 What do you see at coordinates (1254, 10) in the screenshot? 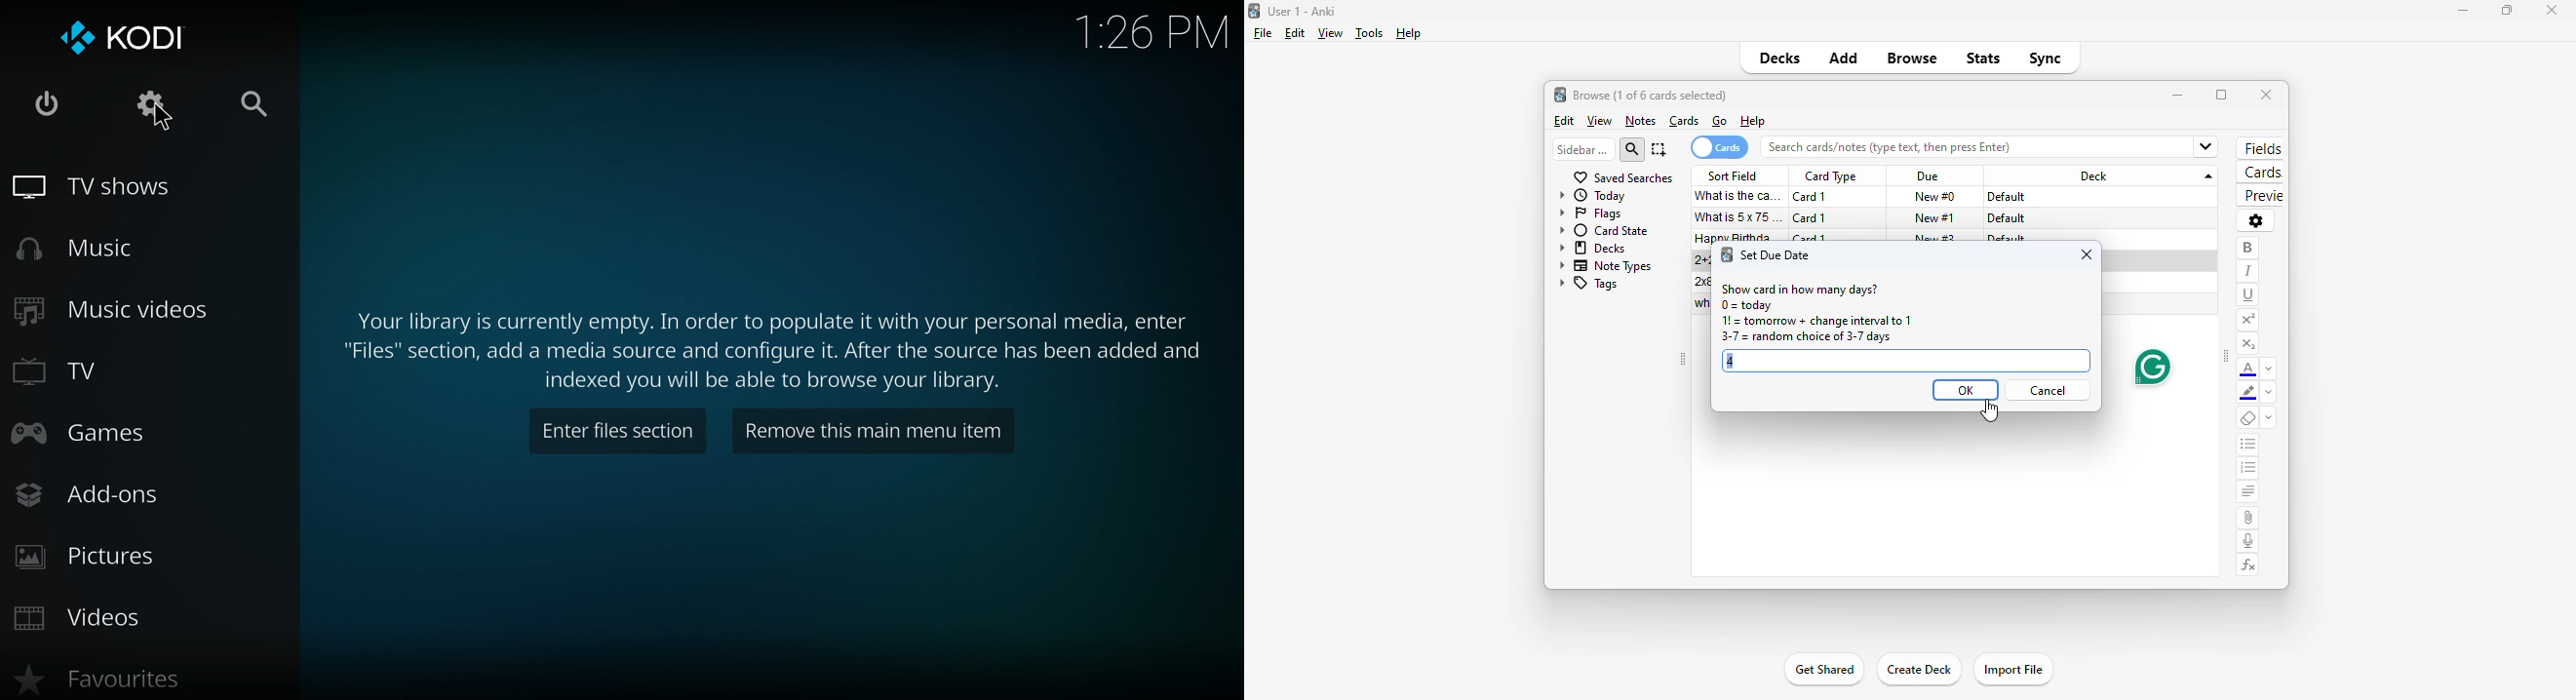
I see `logo` at bounding box center [1254, 10].